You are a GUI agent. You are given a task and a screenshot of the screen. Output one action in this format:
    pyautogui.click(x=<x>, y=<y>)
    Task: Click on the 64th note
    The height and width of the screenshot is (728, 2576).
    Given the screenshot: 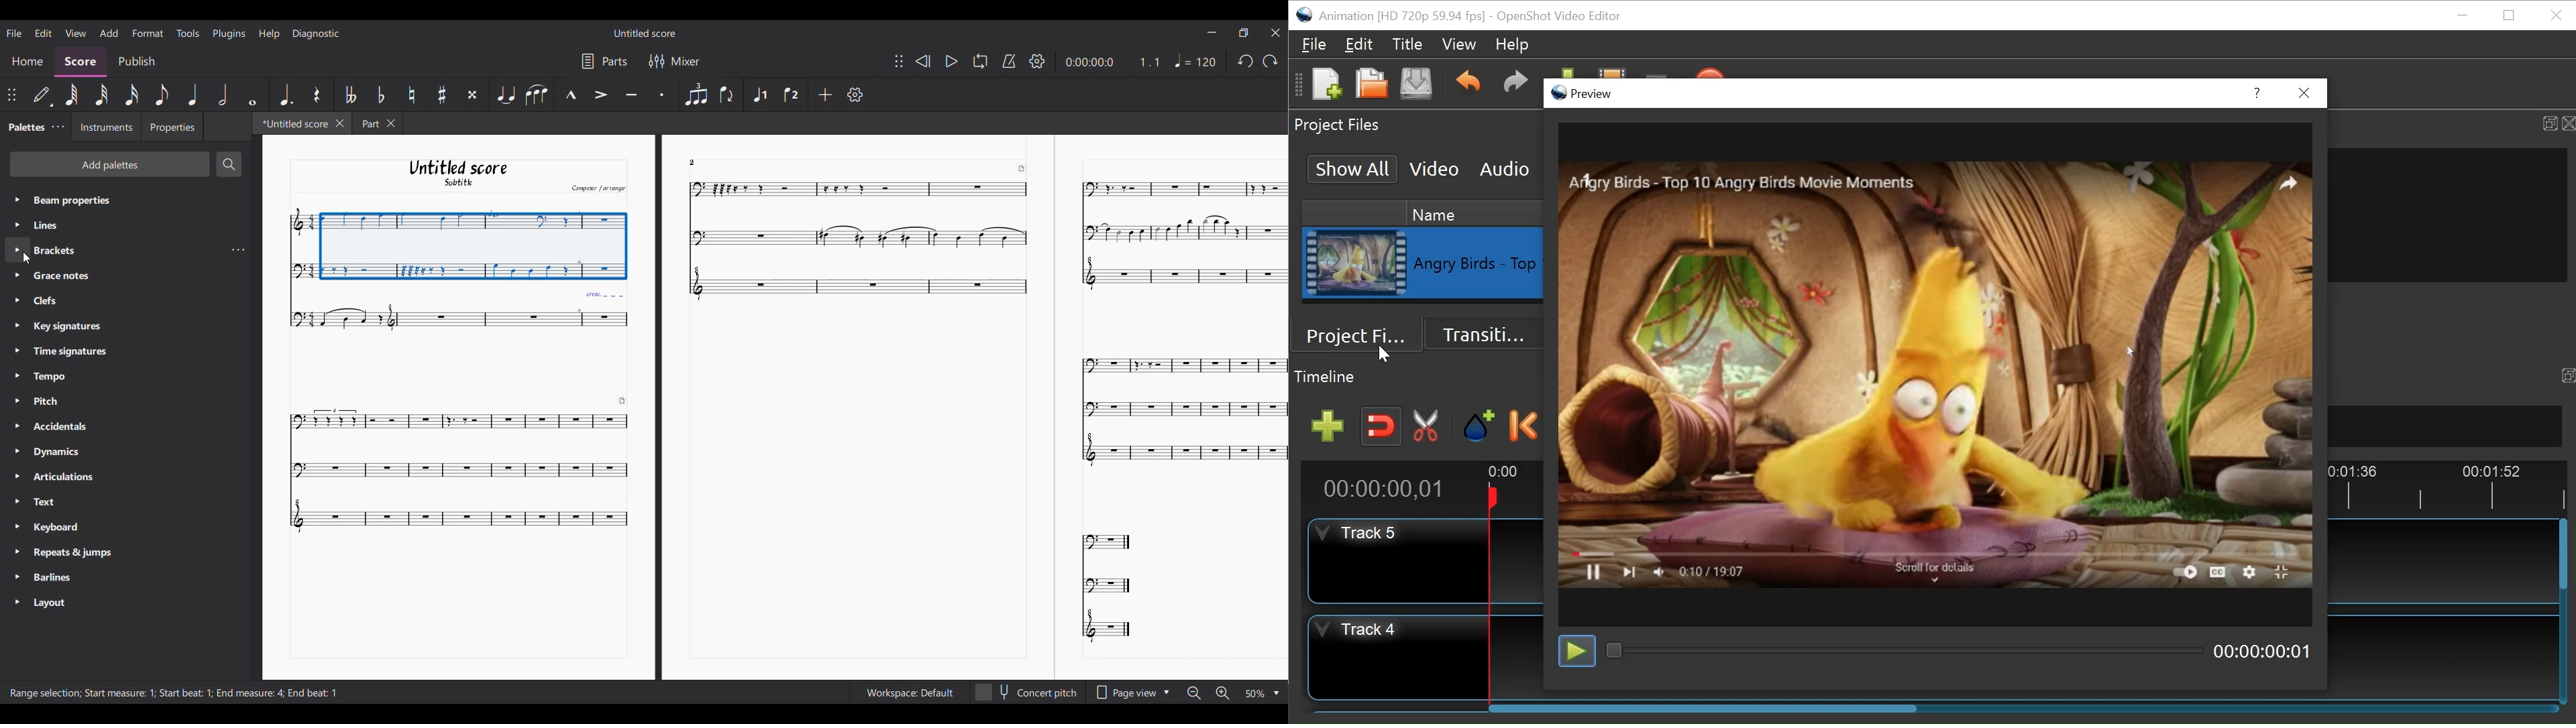 What is the action you would take?
    pyautogui.click(x=74, y=95)
    